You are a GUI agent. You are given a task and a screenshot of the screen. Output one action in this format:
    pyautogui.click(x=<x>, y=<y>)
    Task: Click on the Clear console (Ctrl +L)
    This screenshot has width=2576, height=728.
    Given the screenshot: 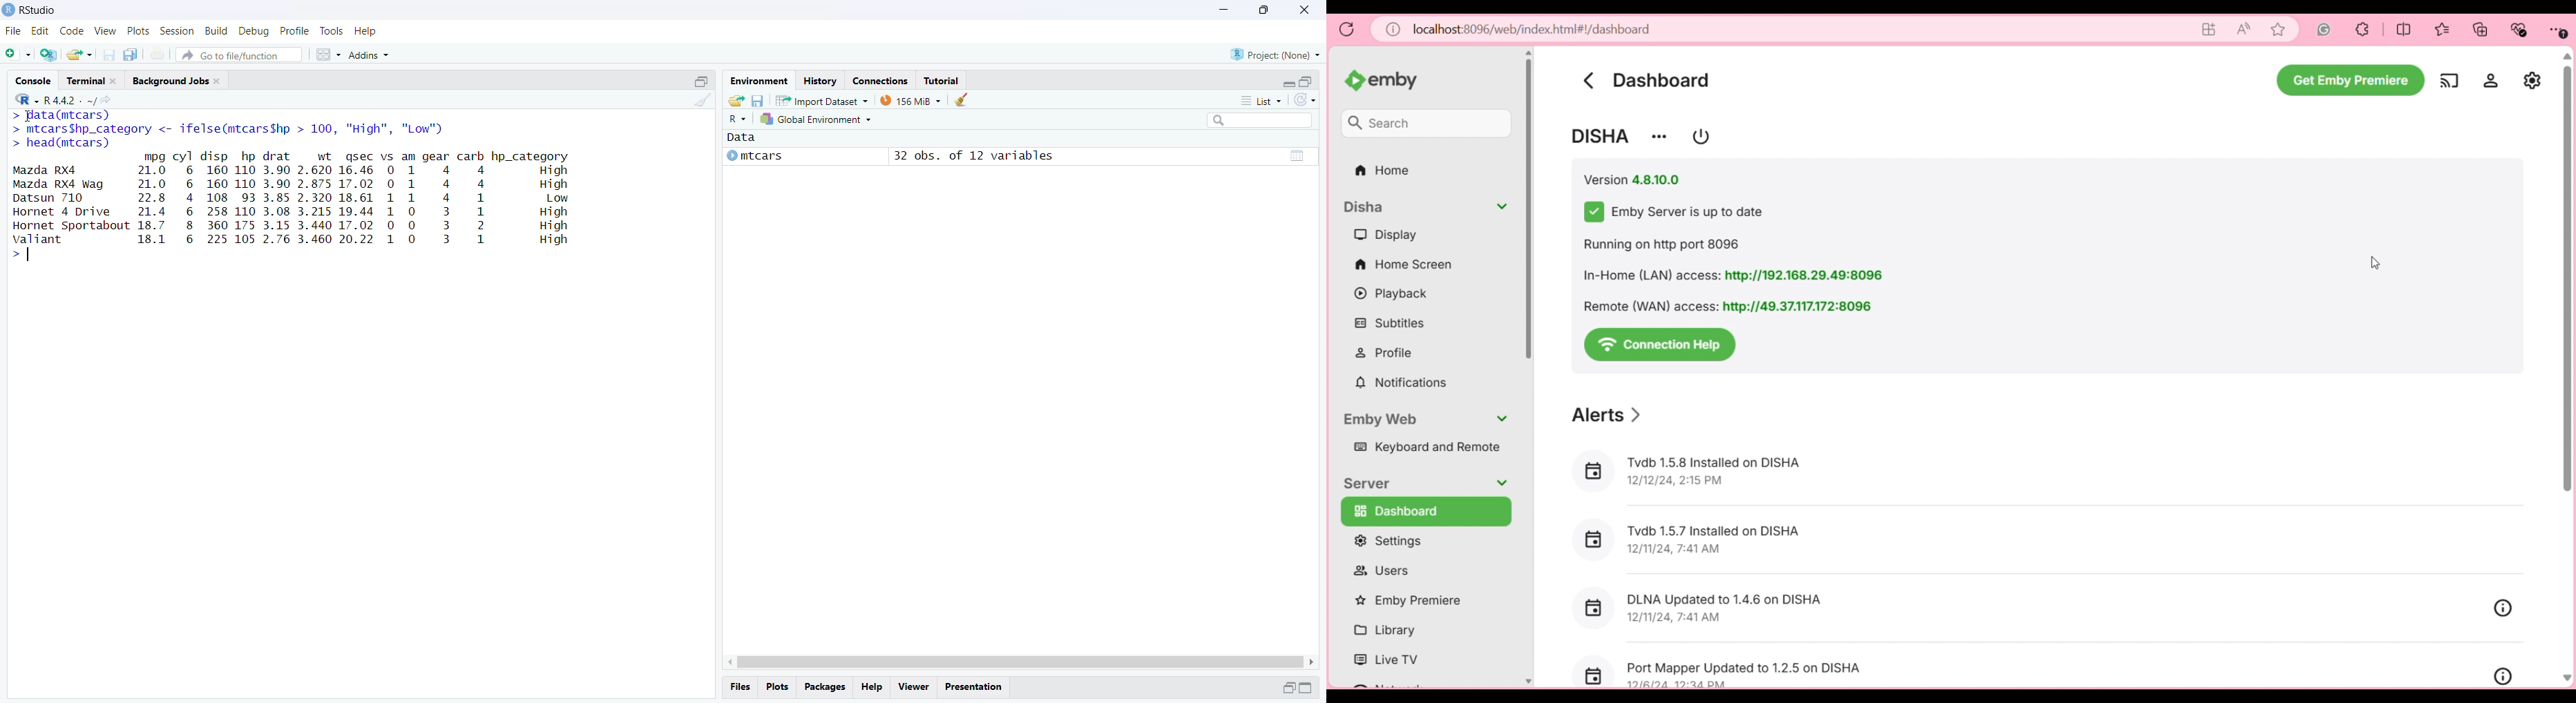 What is the action you would take?
    pyautogui.click(x=700, y=108)
    